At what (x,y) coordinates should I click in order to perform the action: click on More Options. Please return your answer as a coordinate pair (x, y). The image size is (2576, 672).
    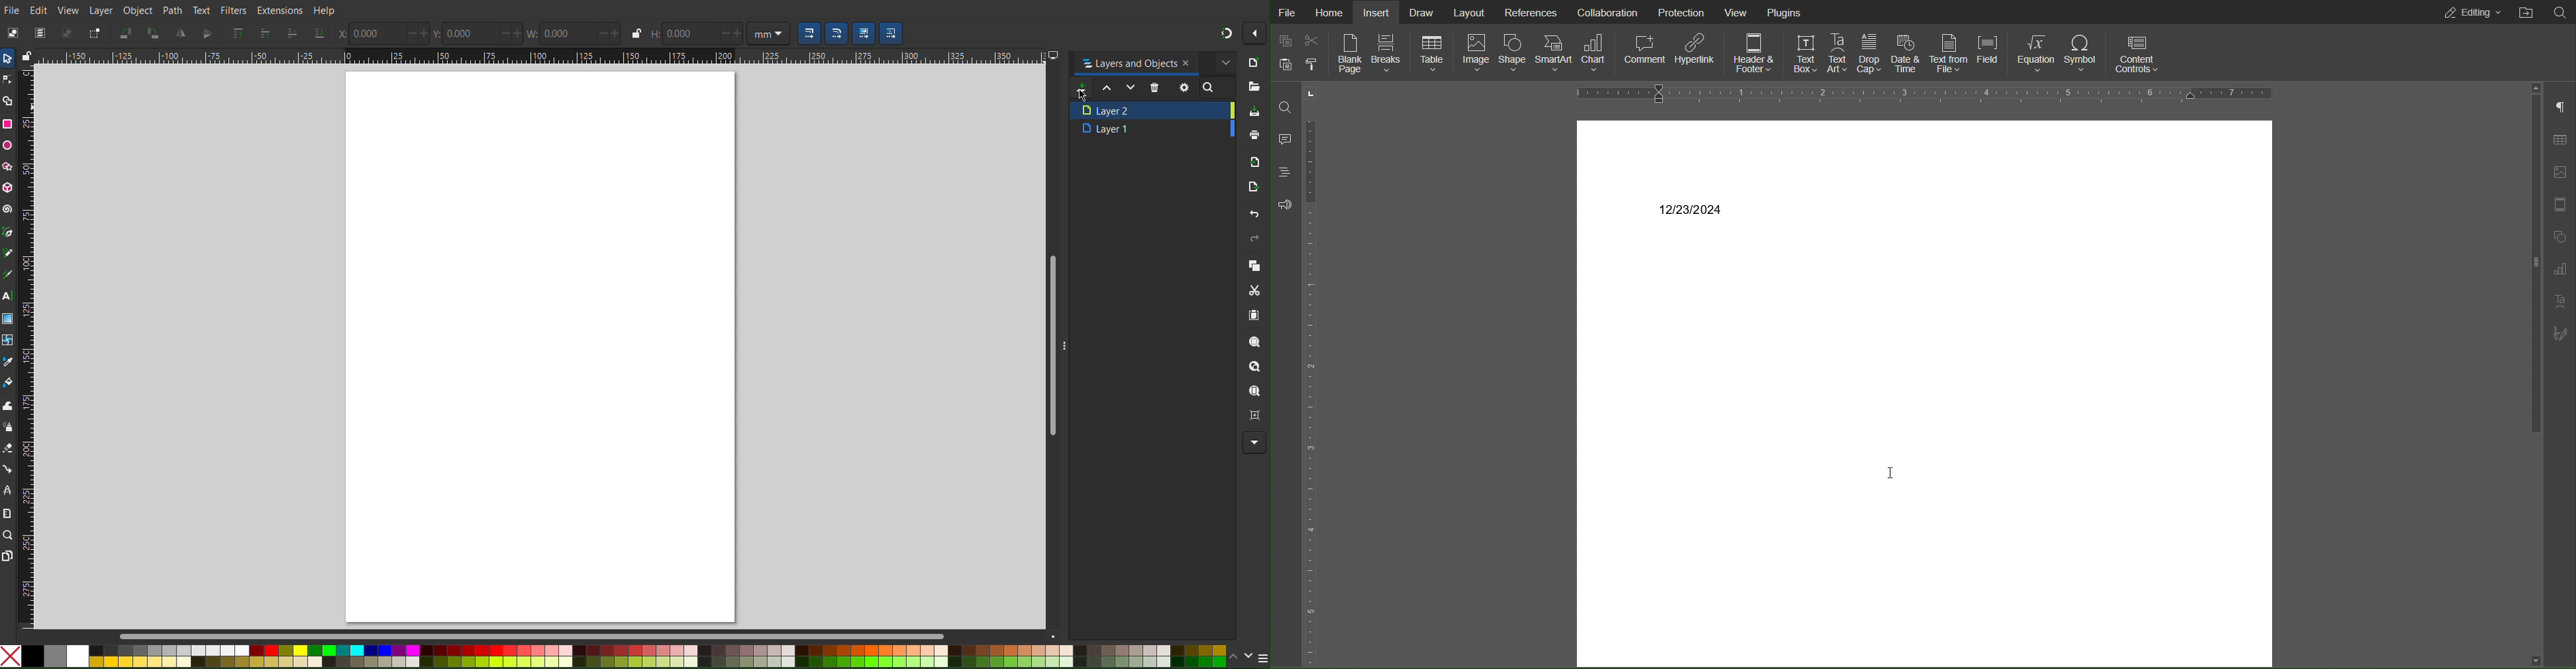
    Looking at the image, I should click on (1256, 442).